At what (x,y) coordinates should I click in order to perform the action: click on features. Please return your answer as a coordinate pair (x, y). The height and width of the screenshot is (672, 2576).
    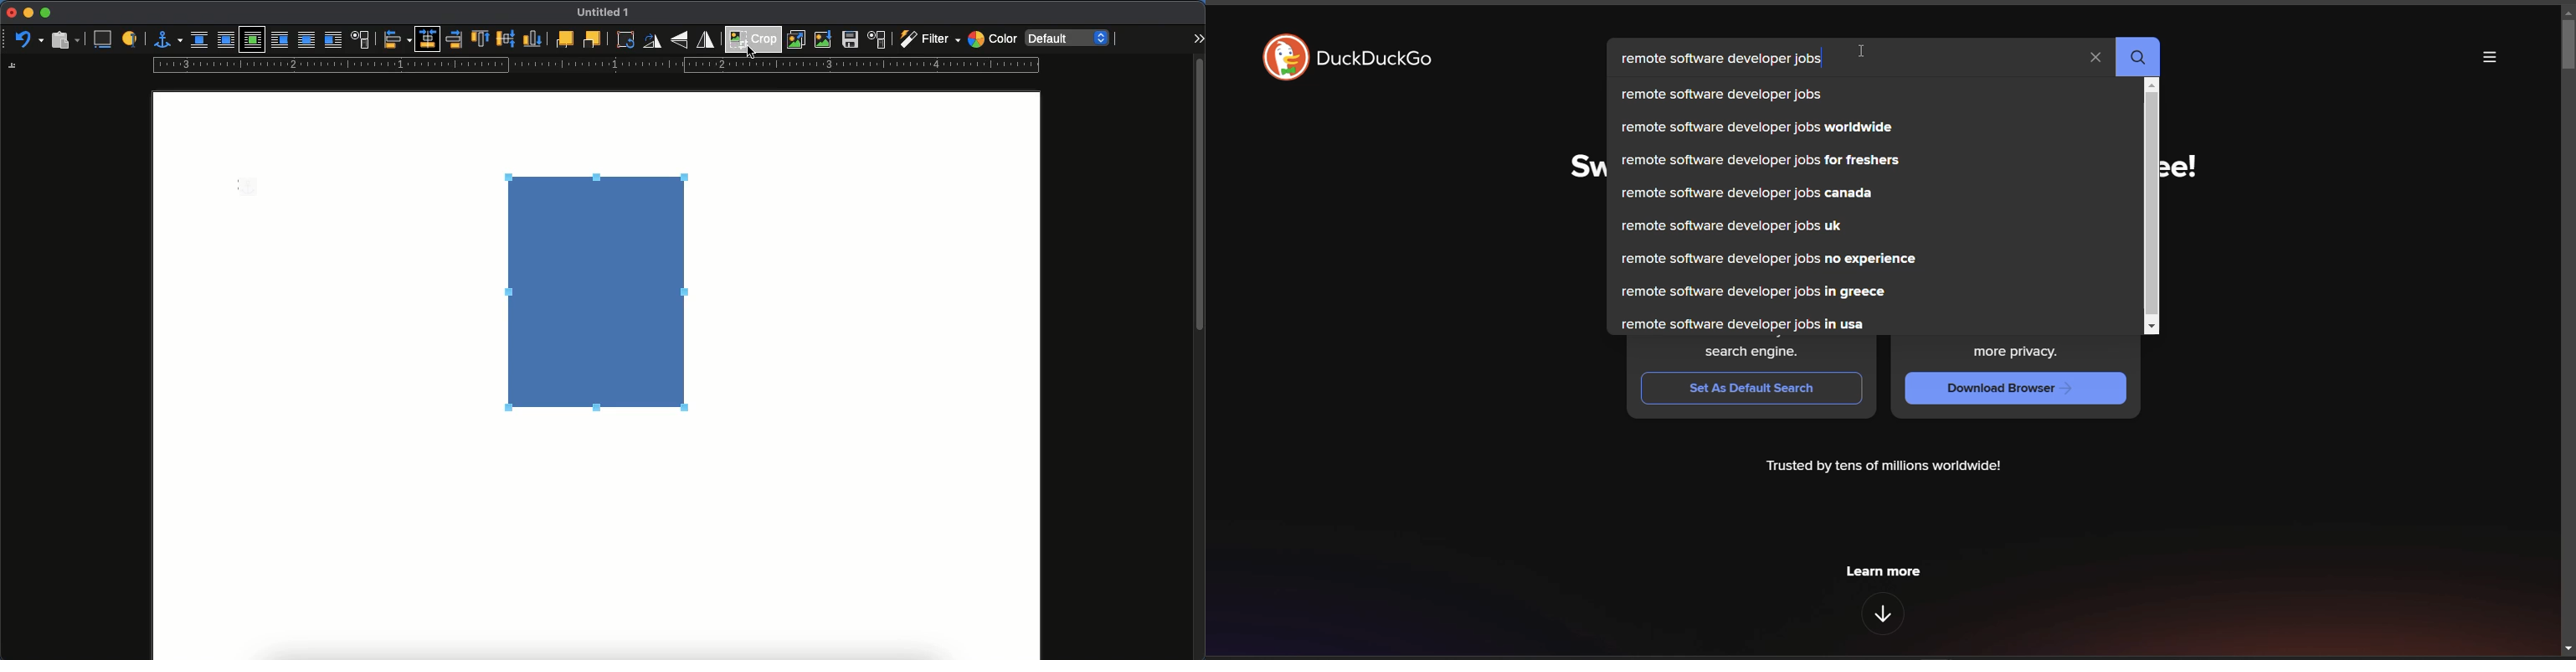
    Looking at the image, I should click on (1885, 615).